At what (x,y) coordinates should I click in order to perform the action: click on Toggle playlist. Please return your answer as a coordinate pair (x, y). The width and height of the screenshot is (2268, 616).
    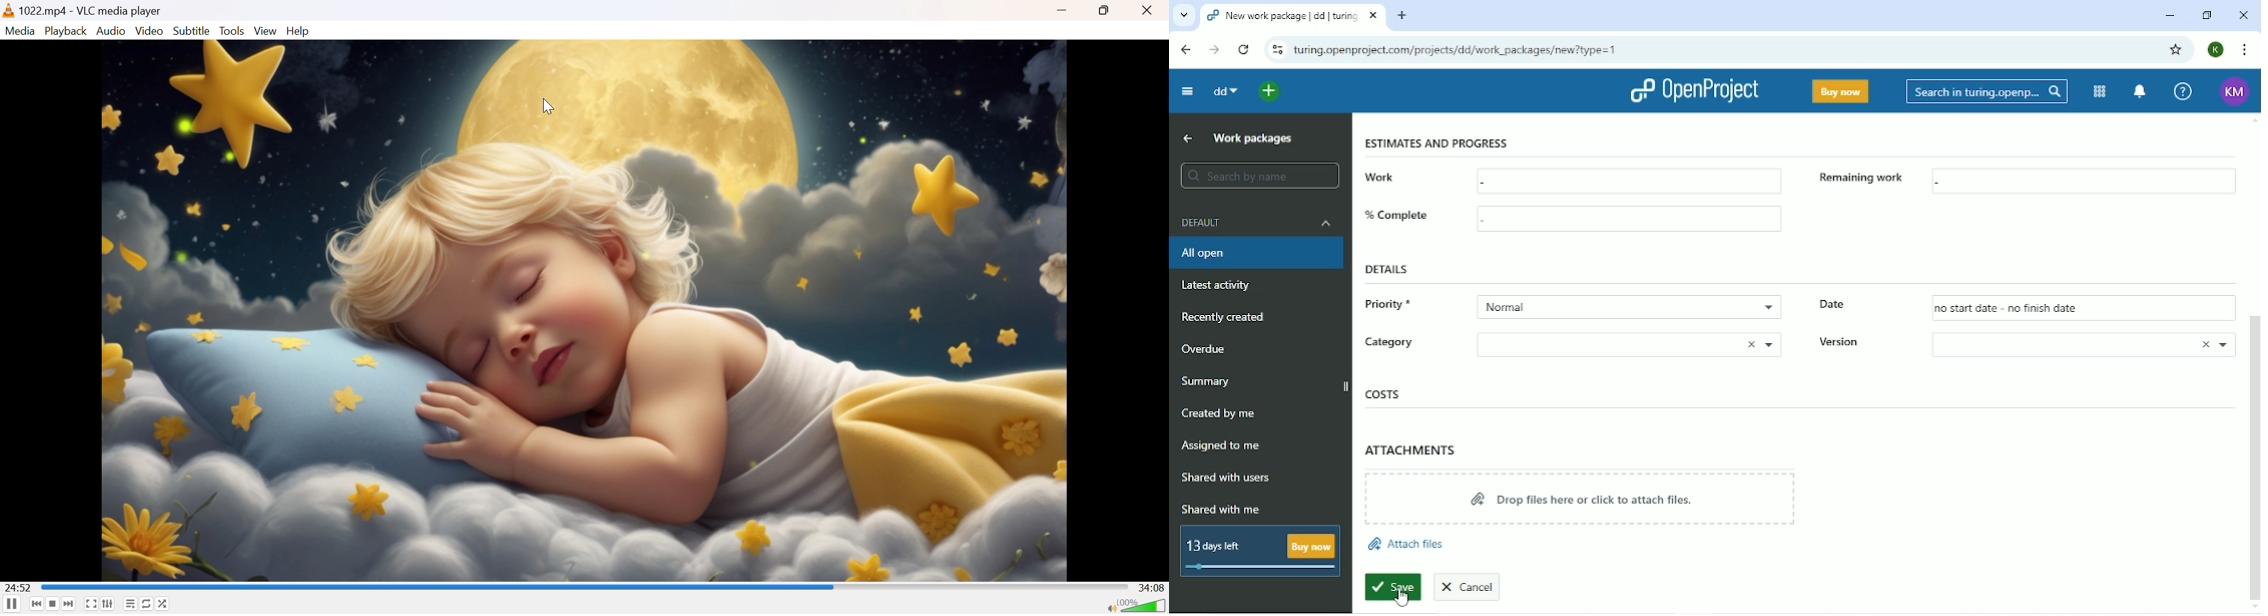
    Looking at the image, I should click on (130, 604).